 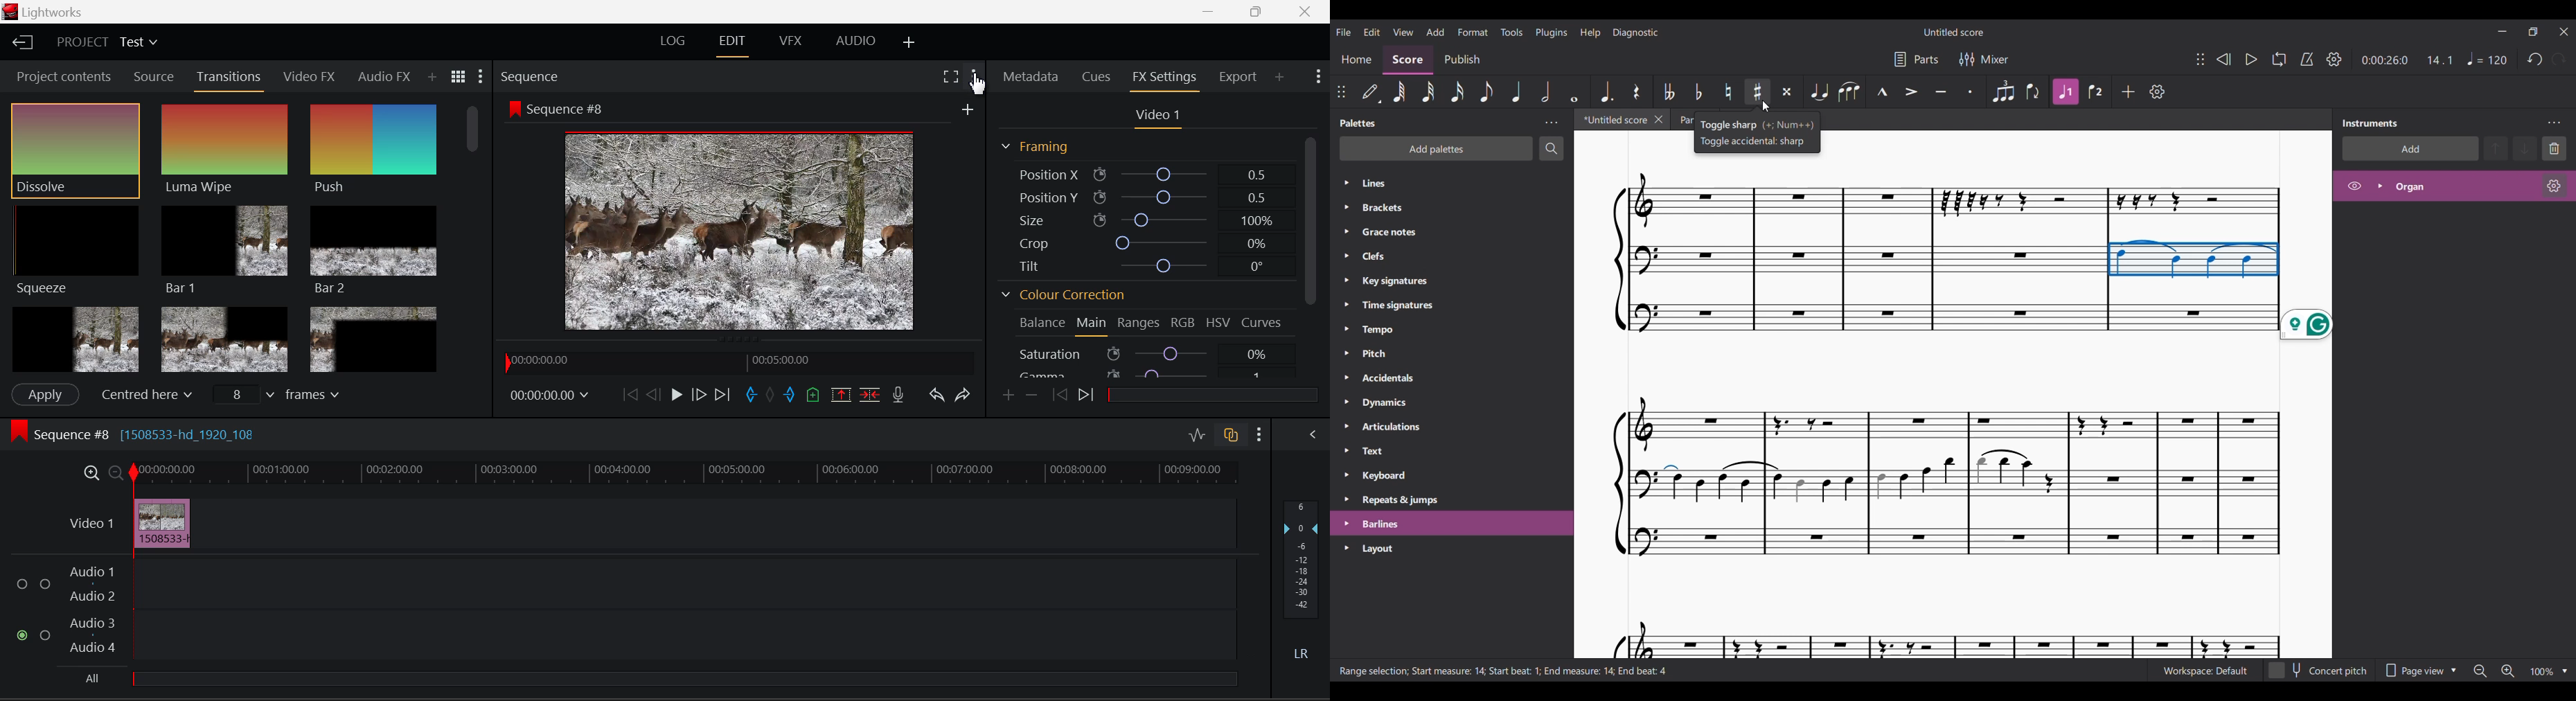 I want to click on Minimize, so click(x=2502, y=31).